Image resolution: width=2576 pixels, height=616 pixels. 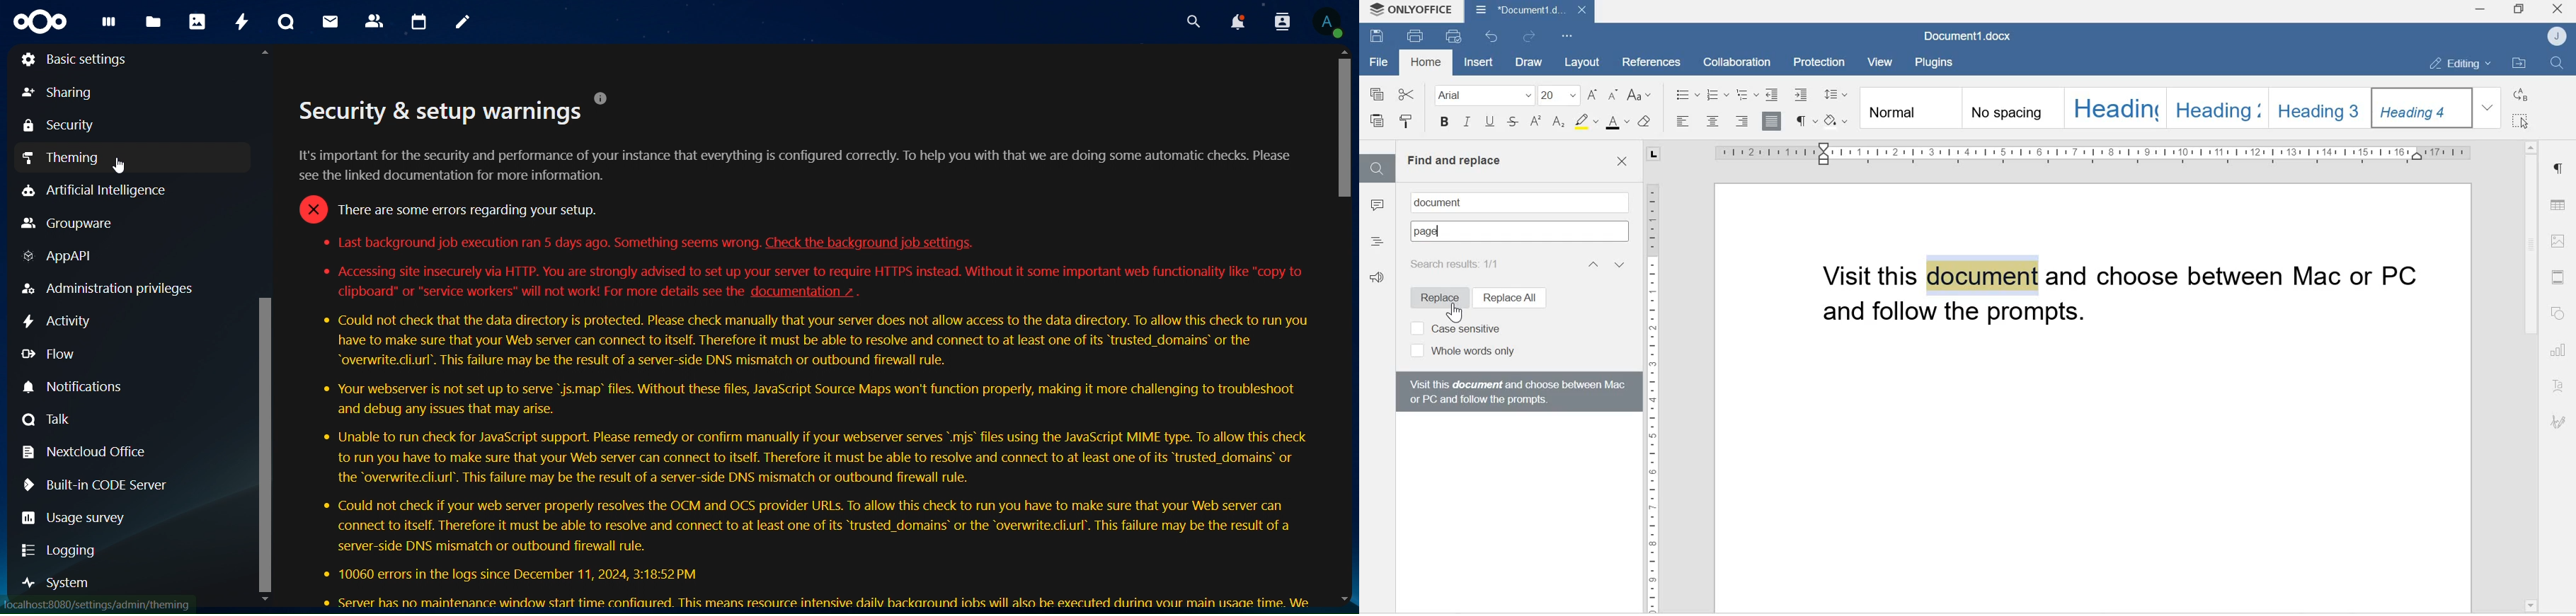 What do you see at coordinates (119, 164) in the screenshot?
I see `cursor` at bounding box center [119, 164].